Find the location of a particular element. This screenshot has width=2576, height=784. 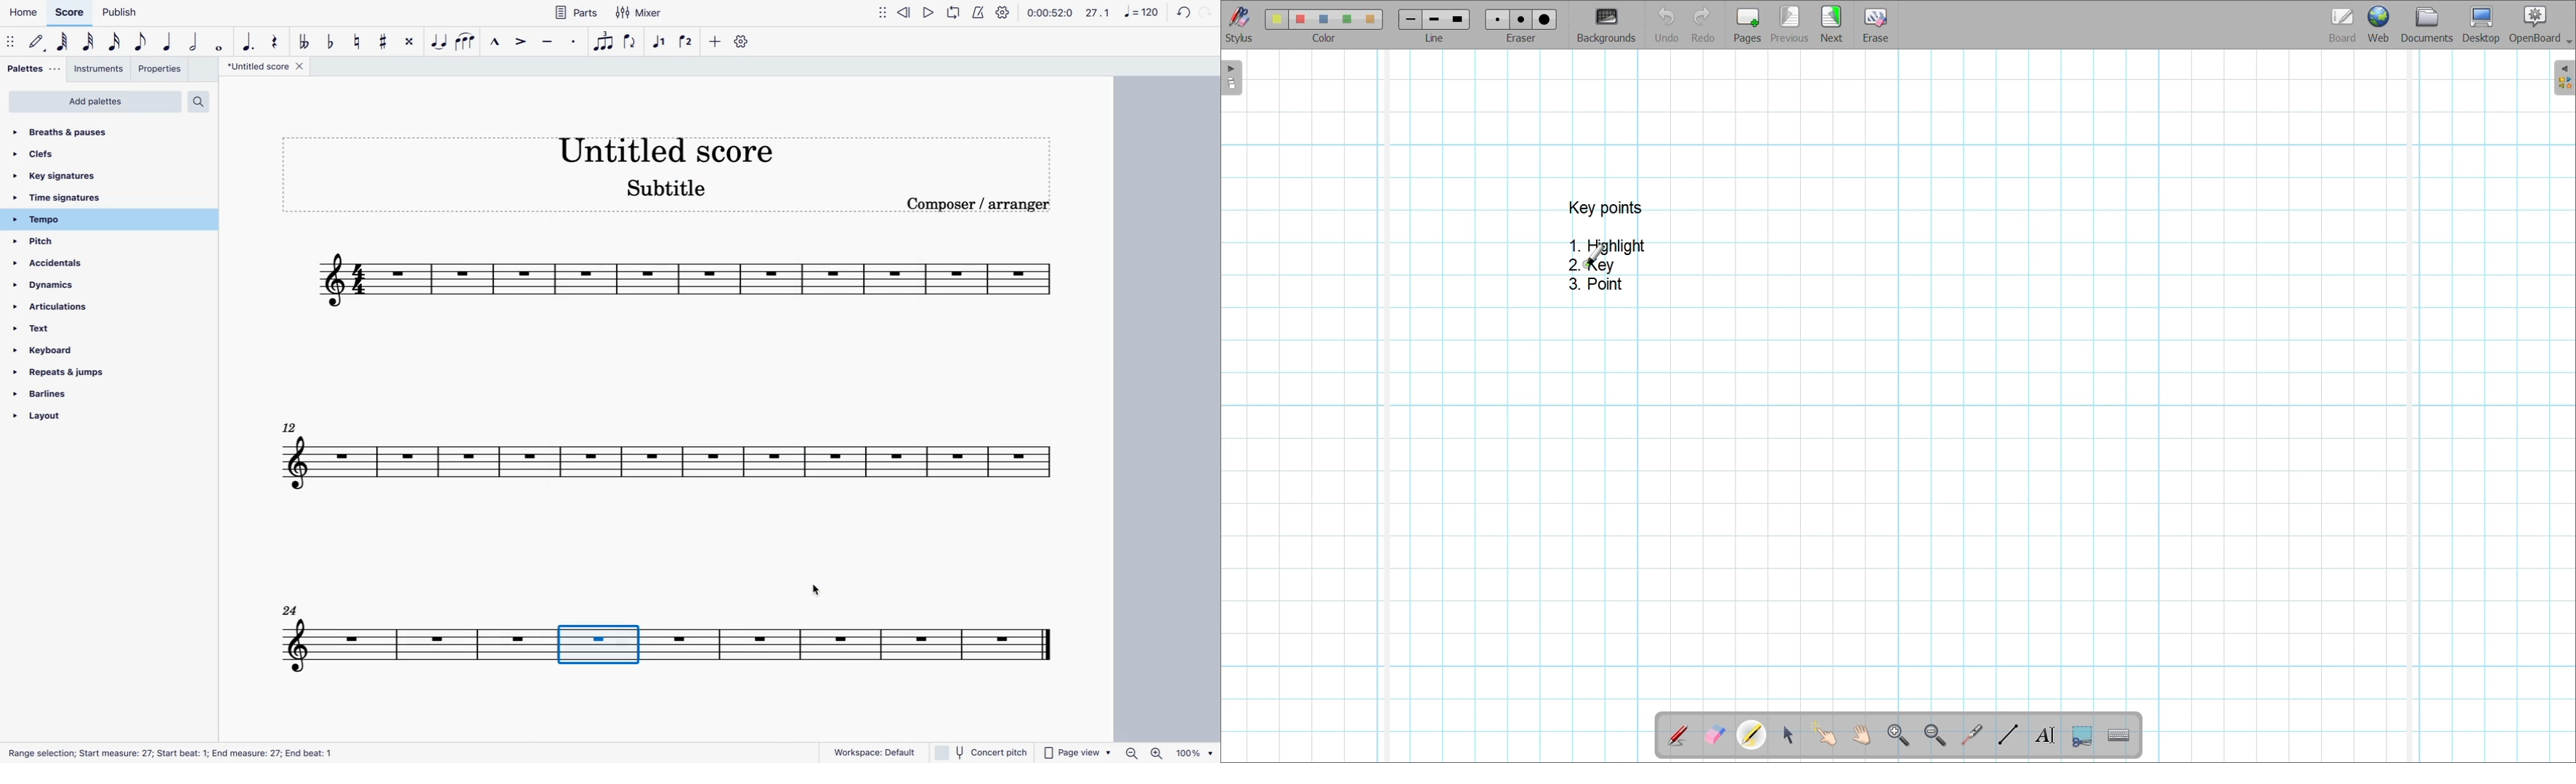

concert pitch is located at coordinates (983, 752).